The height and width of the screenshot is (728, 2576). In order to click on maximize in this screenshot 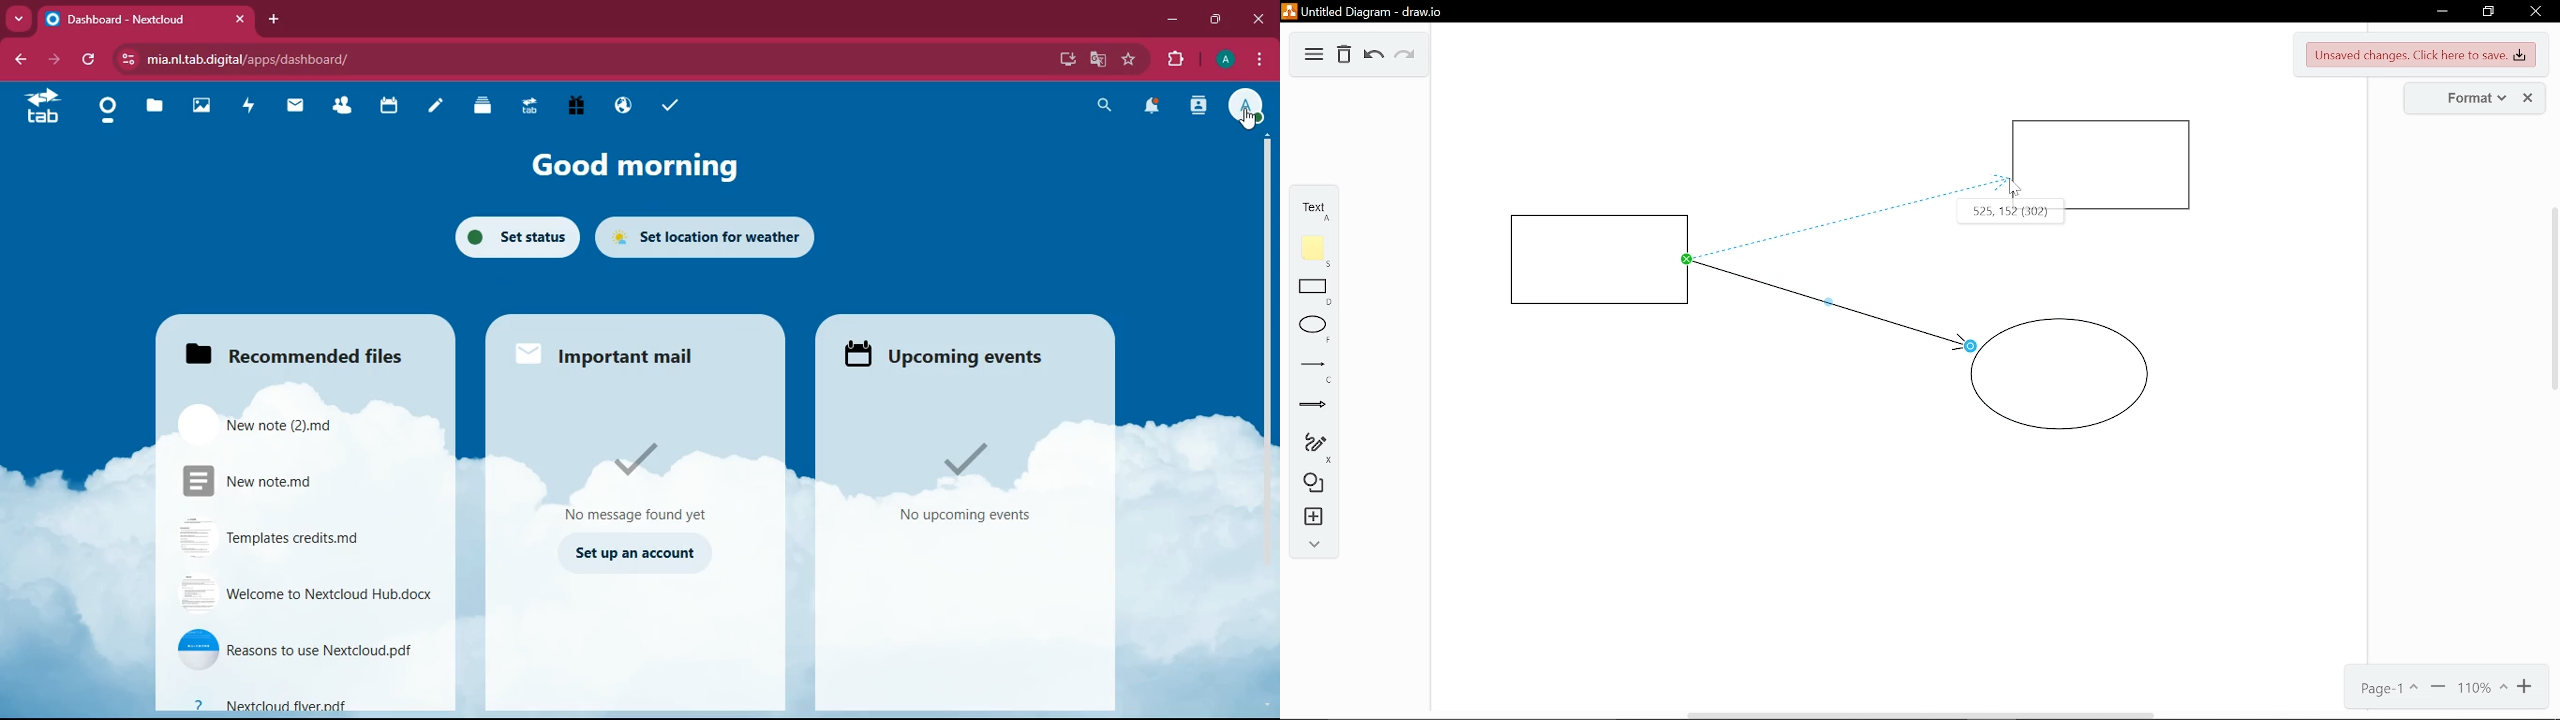, I will do `click(1219, 18)`.